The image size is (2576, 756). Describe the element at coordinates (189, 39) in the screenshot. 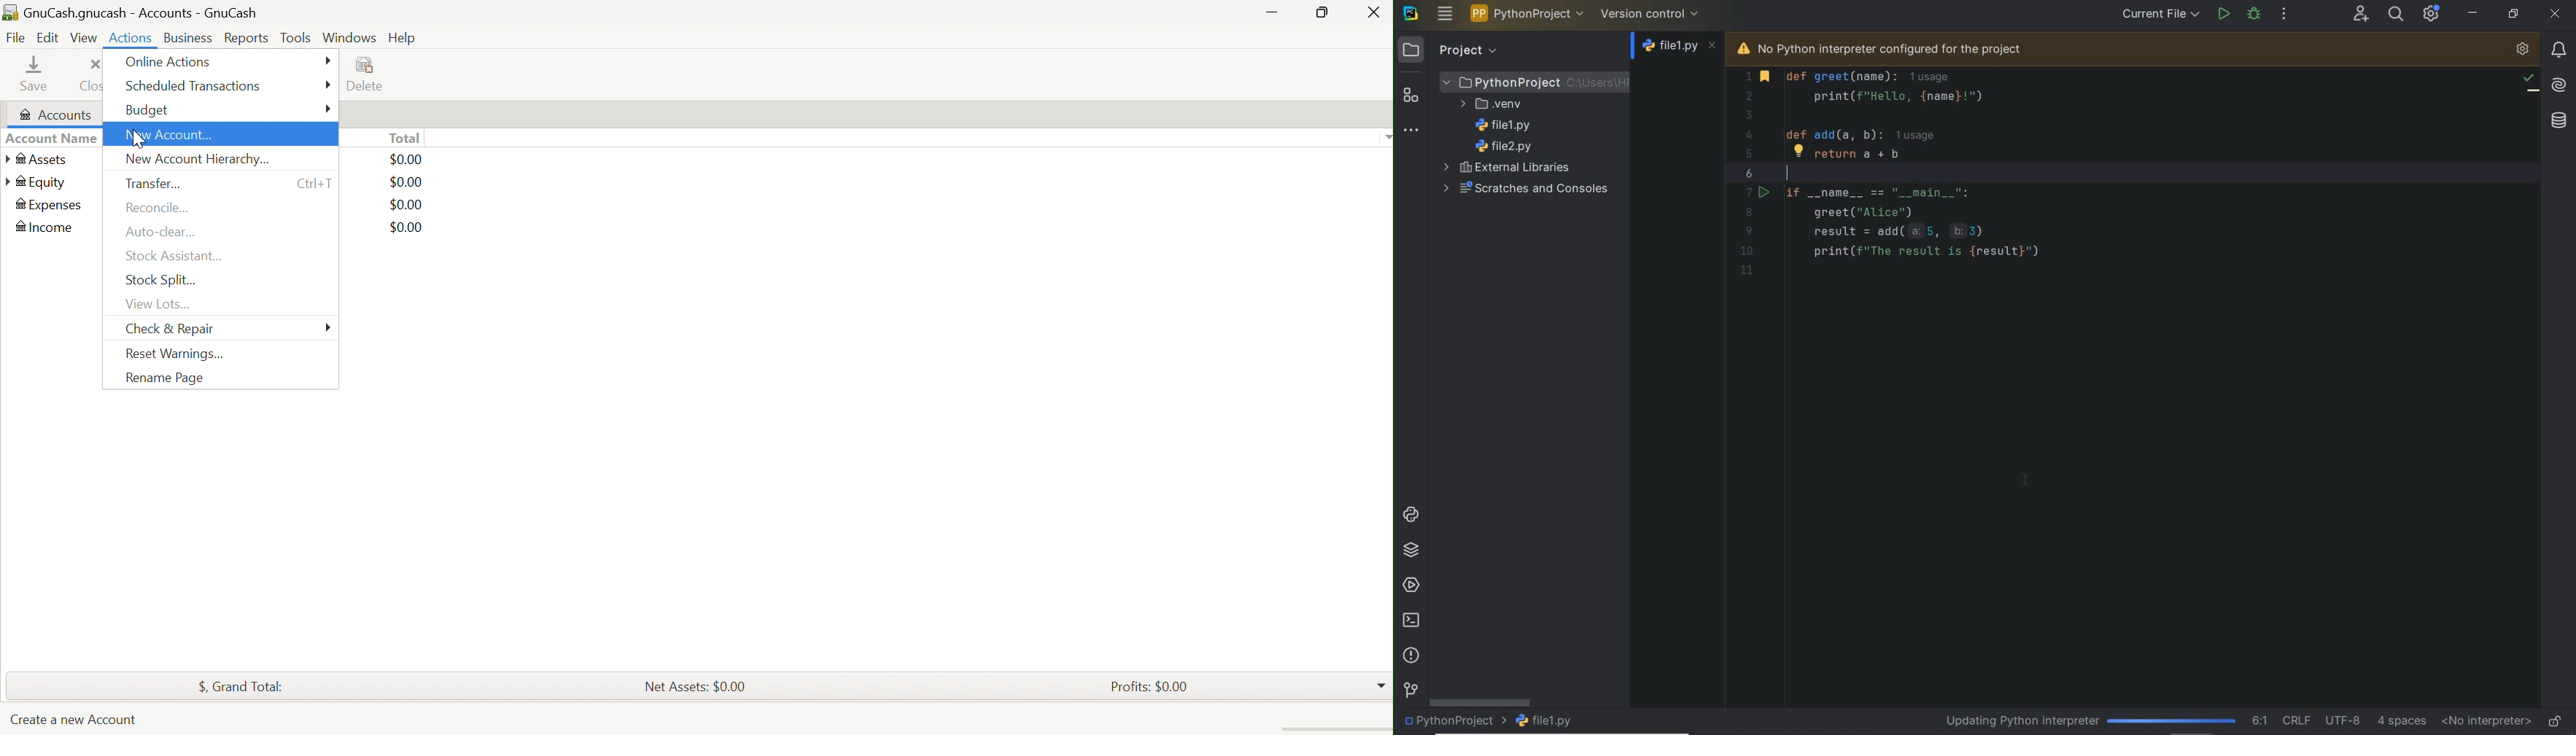

I see `Business` at that location.